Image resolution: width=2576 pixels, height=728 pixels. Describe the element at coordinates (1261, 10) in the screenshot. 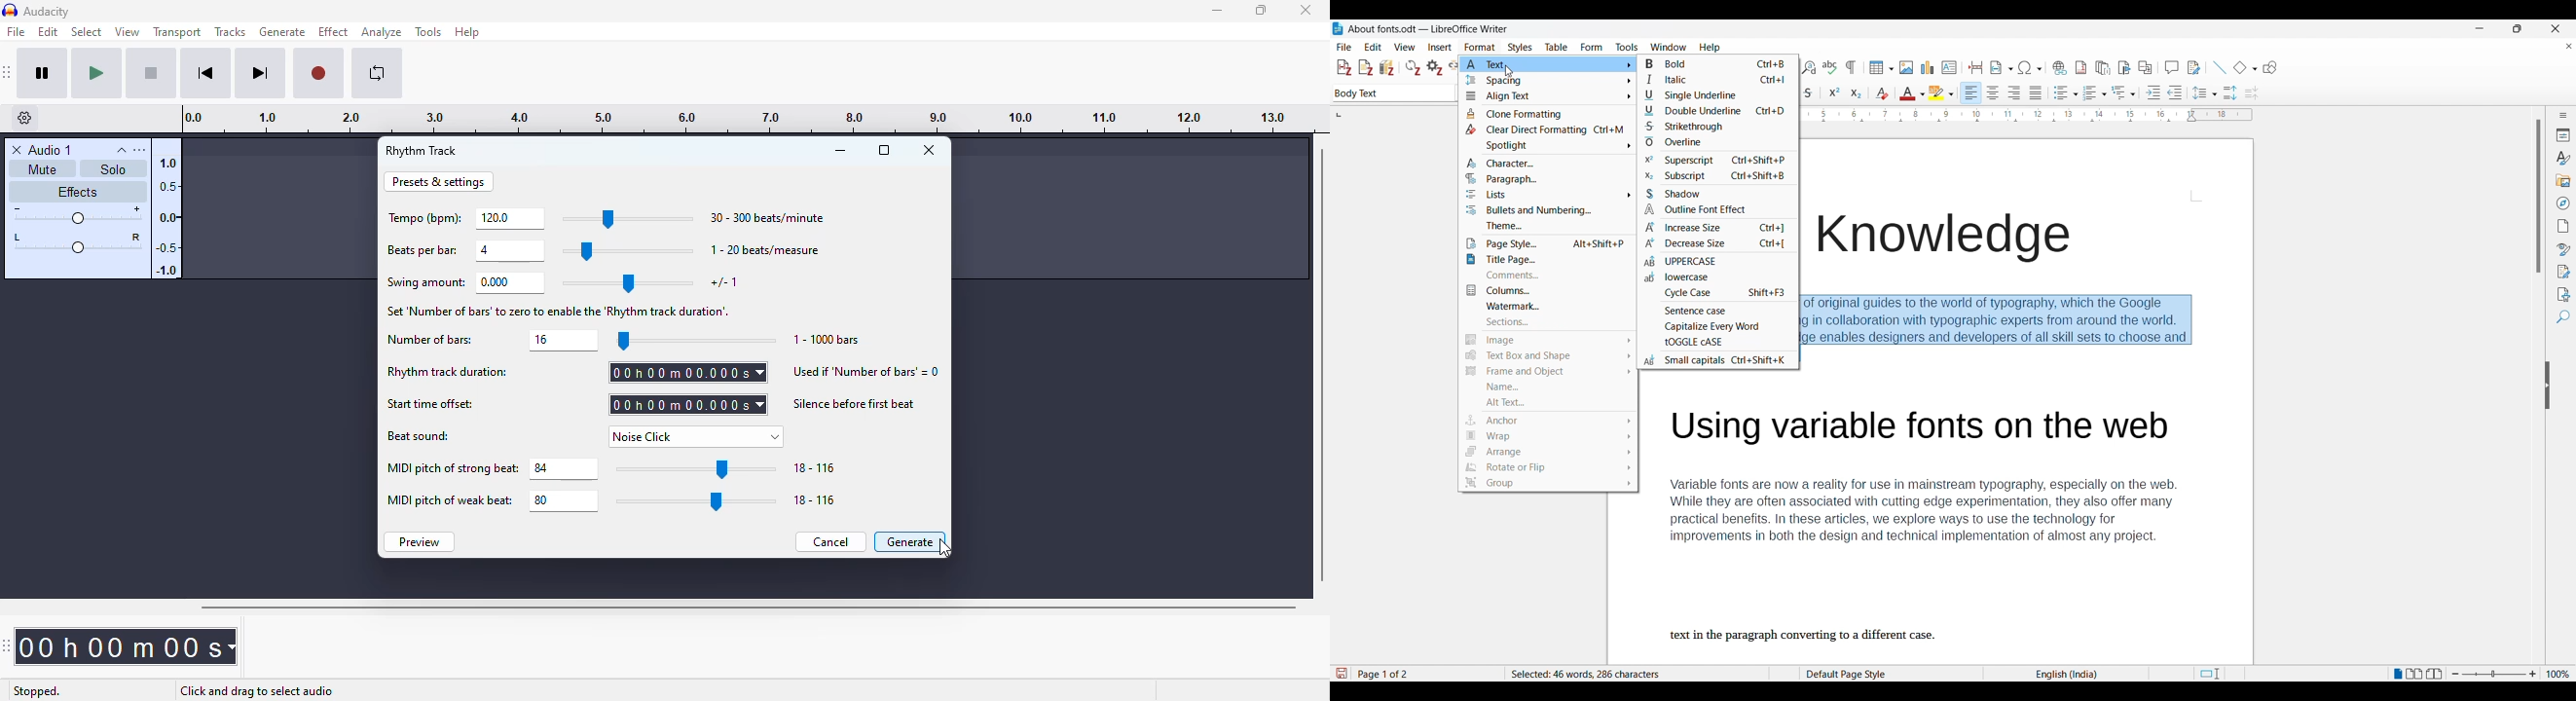

I see `maximize` at that location.